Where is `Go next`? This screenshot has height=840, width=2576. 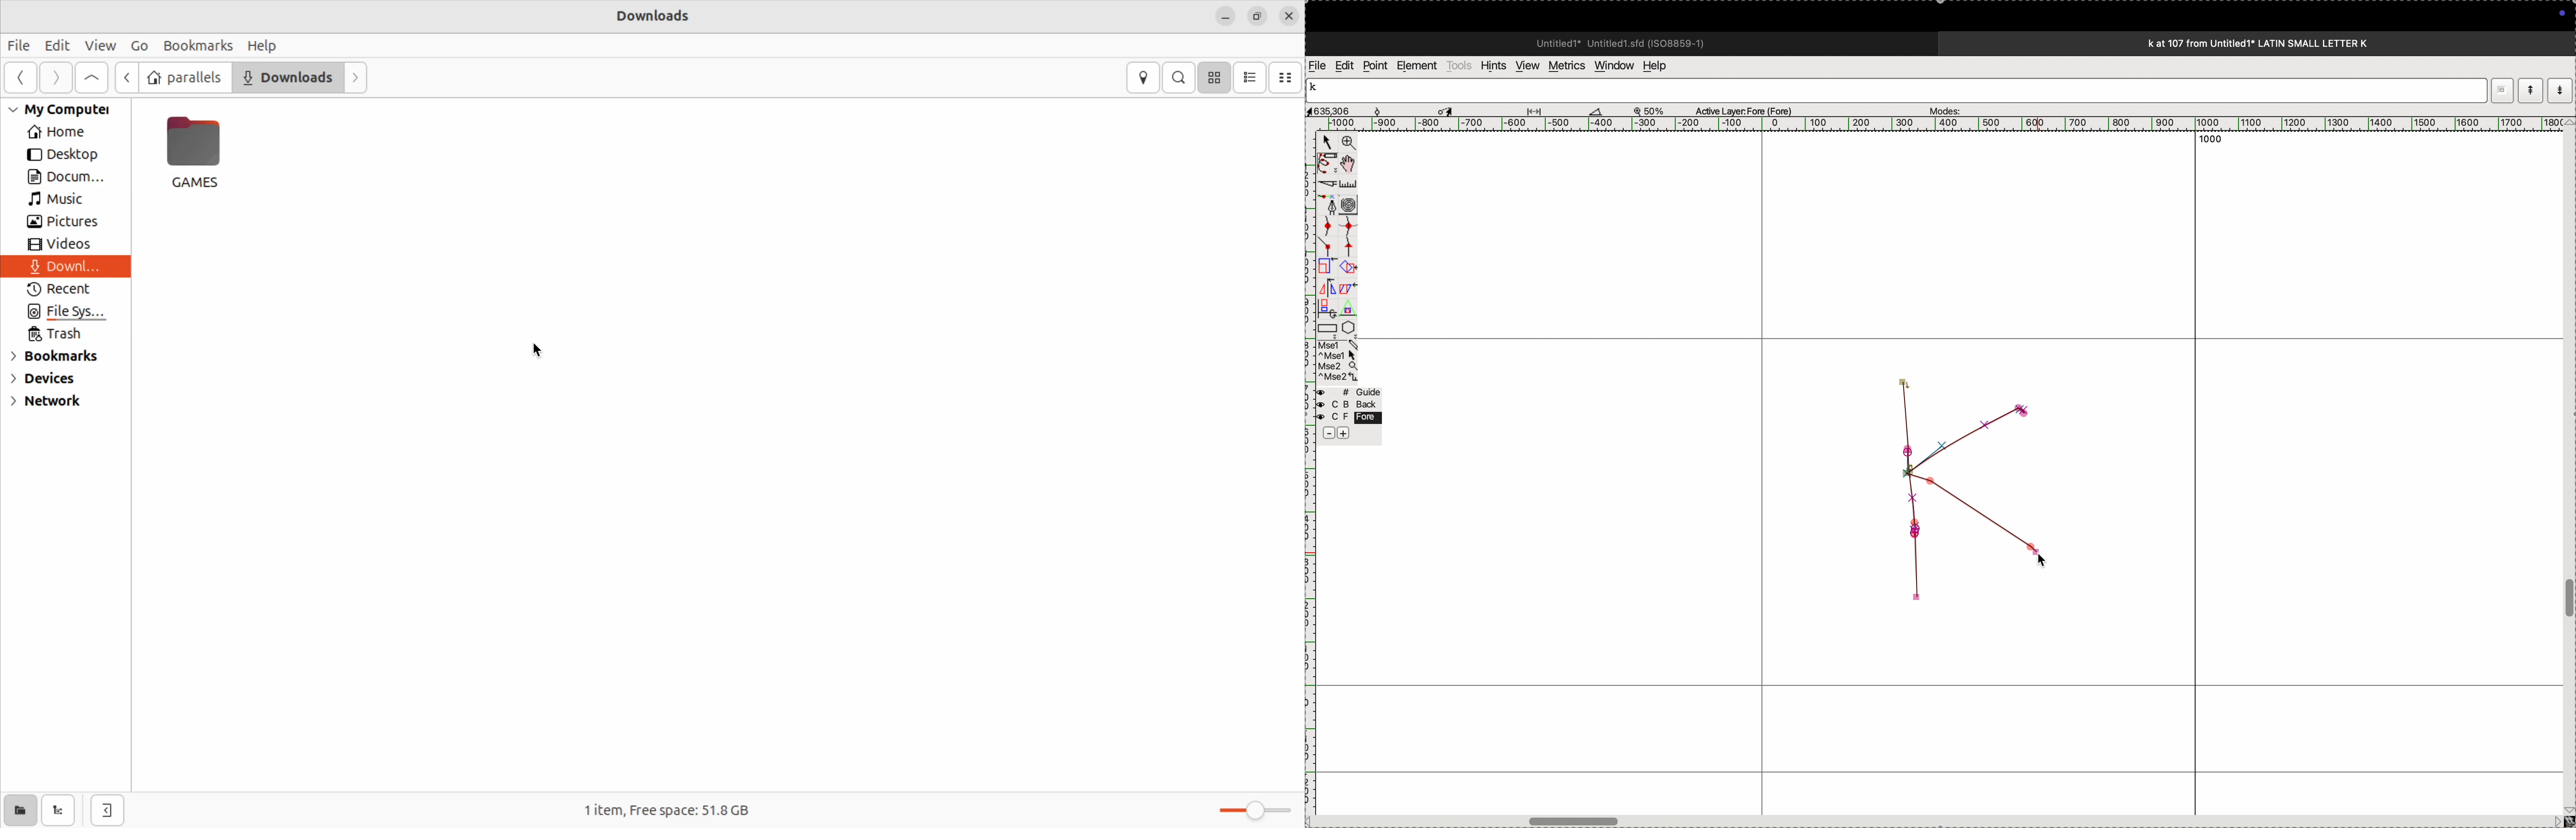
Go next is located at coordinates (54, 77).